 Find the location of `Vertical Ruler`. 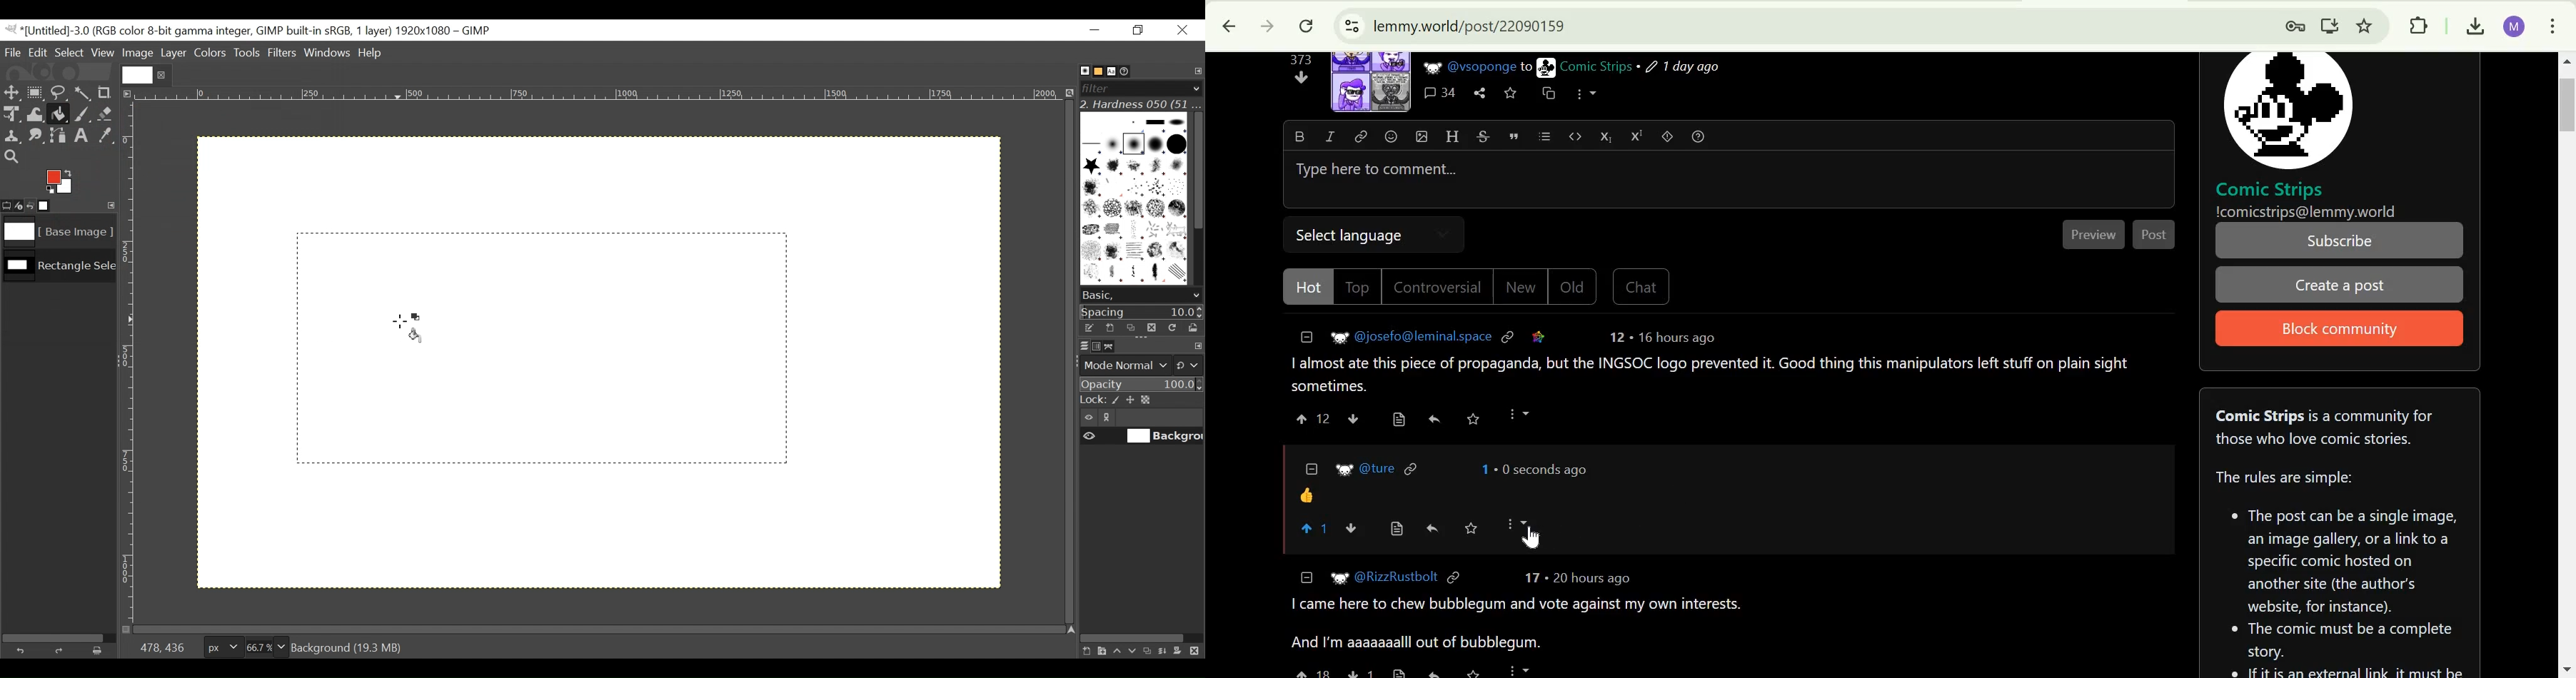

Vertical Ruler is located at coordinates (129, 362).